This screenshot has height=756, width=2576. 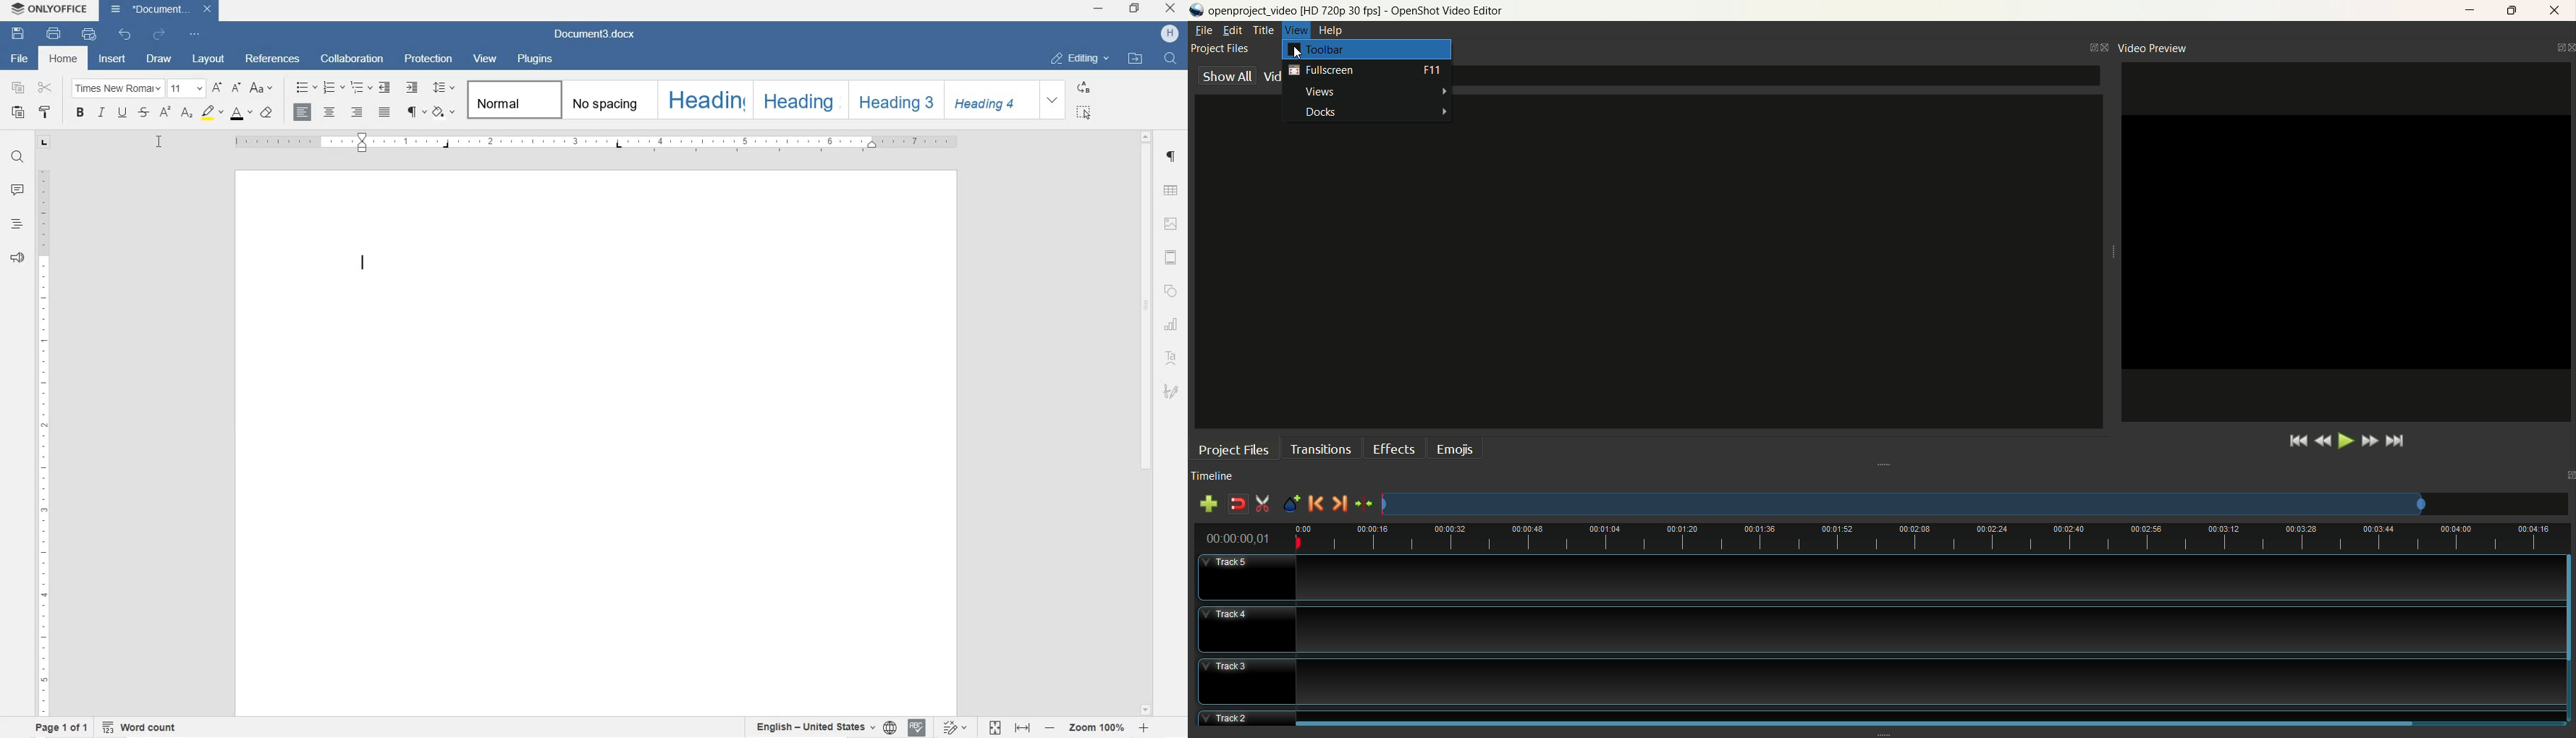 What do you see at coordinates (1136, 7) in the screenshot?
I see `restore` at bounding box center [1136, 7].